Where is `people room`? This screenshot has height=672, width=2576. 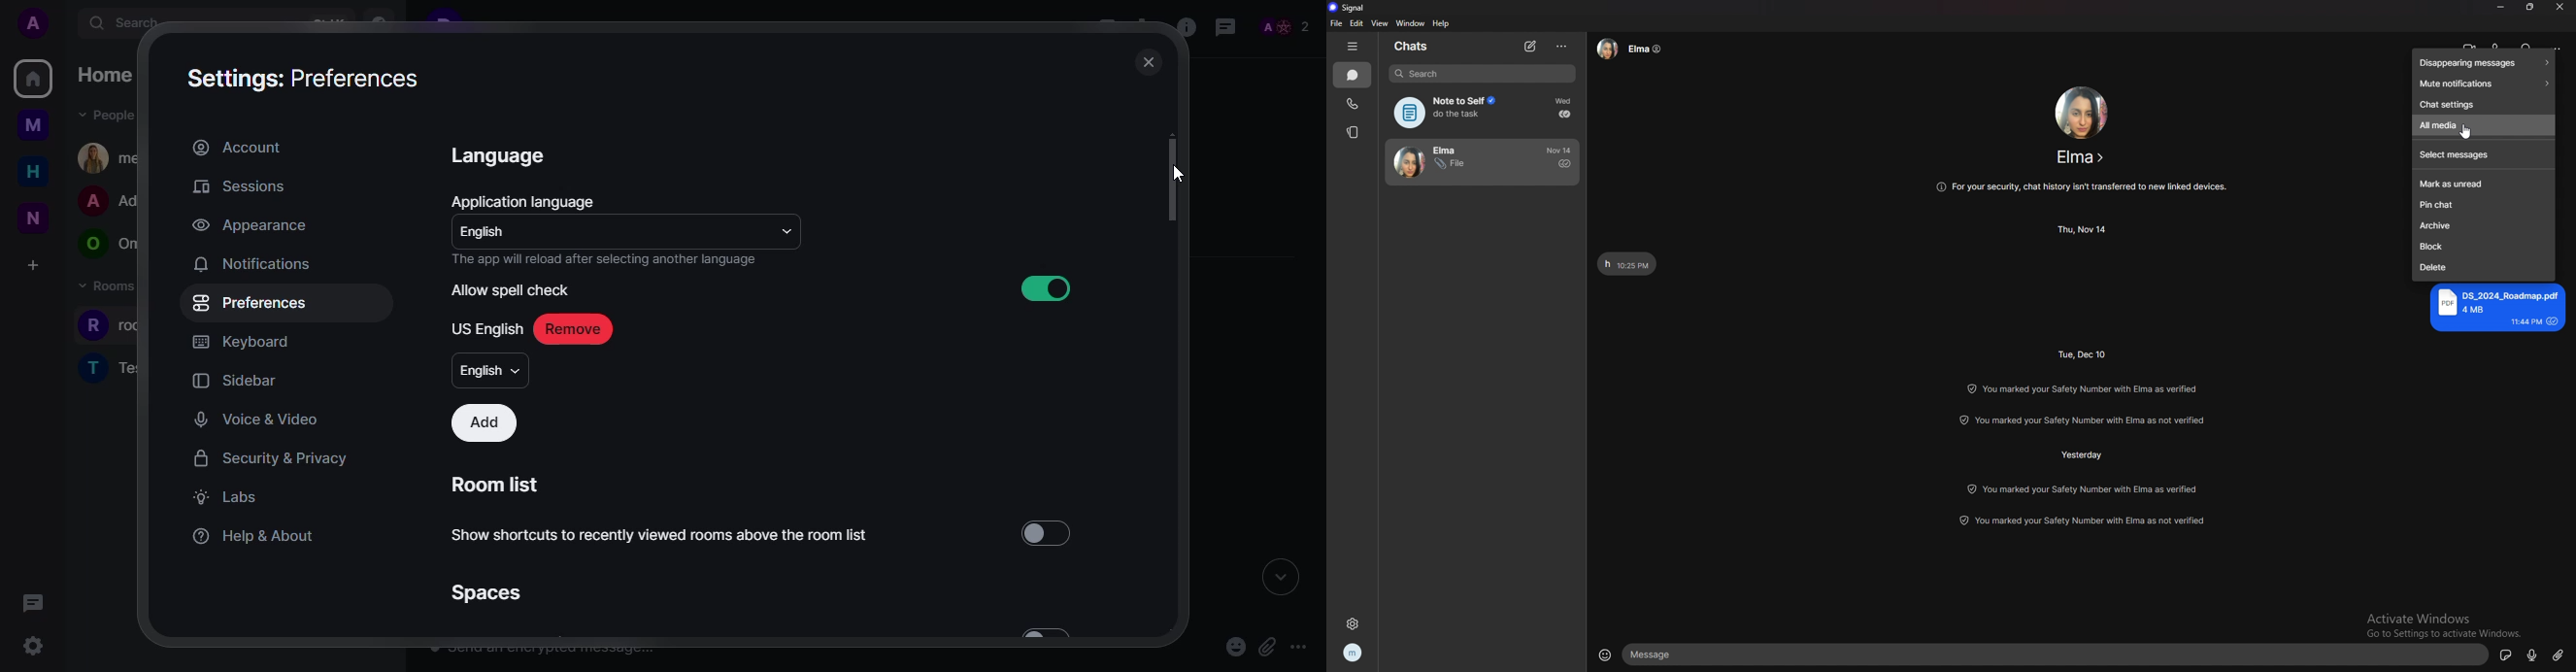
people room is located at coordinates (109, 245).